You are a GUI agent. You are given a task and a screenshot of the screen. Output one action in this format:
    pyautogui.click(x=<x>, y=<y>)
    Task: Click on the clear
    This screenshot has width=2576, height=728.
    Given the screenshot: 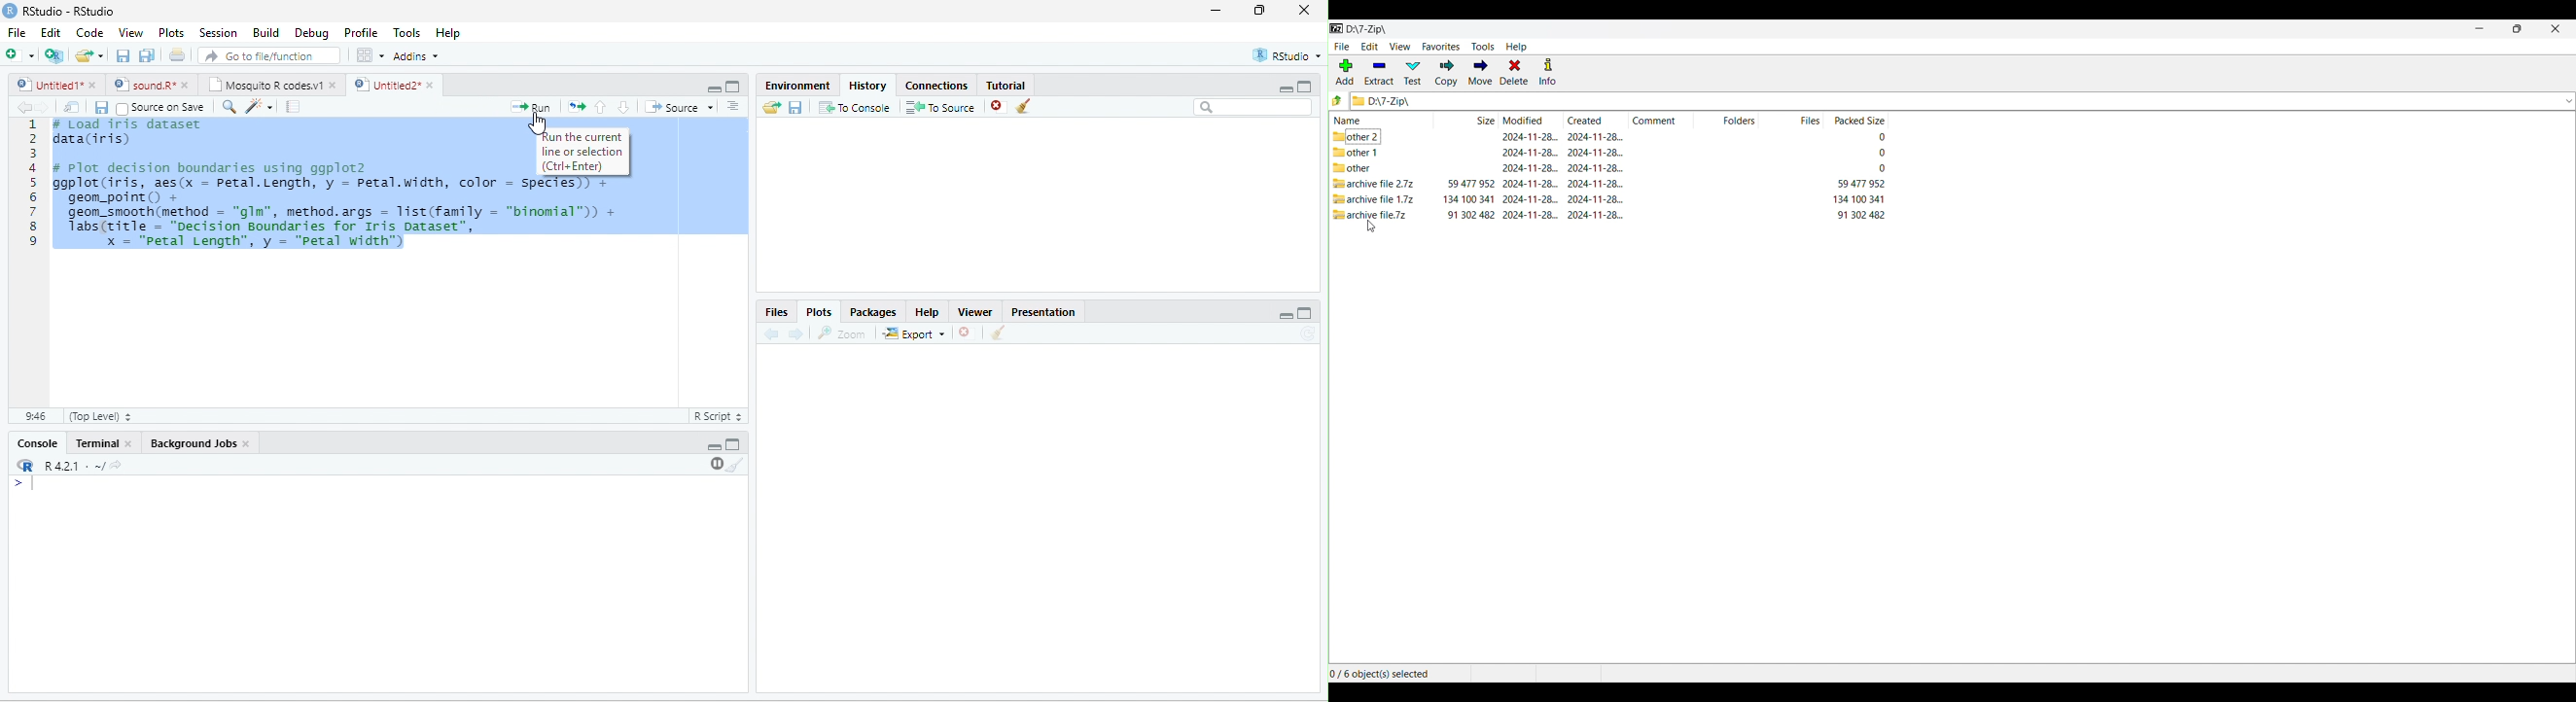 What is the action you would take?
    pyautogui.click(x=1023, y=106)
    